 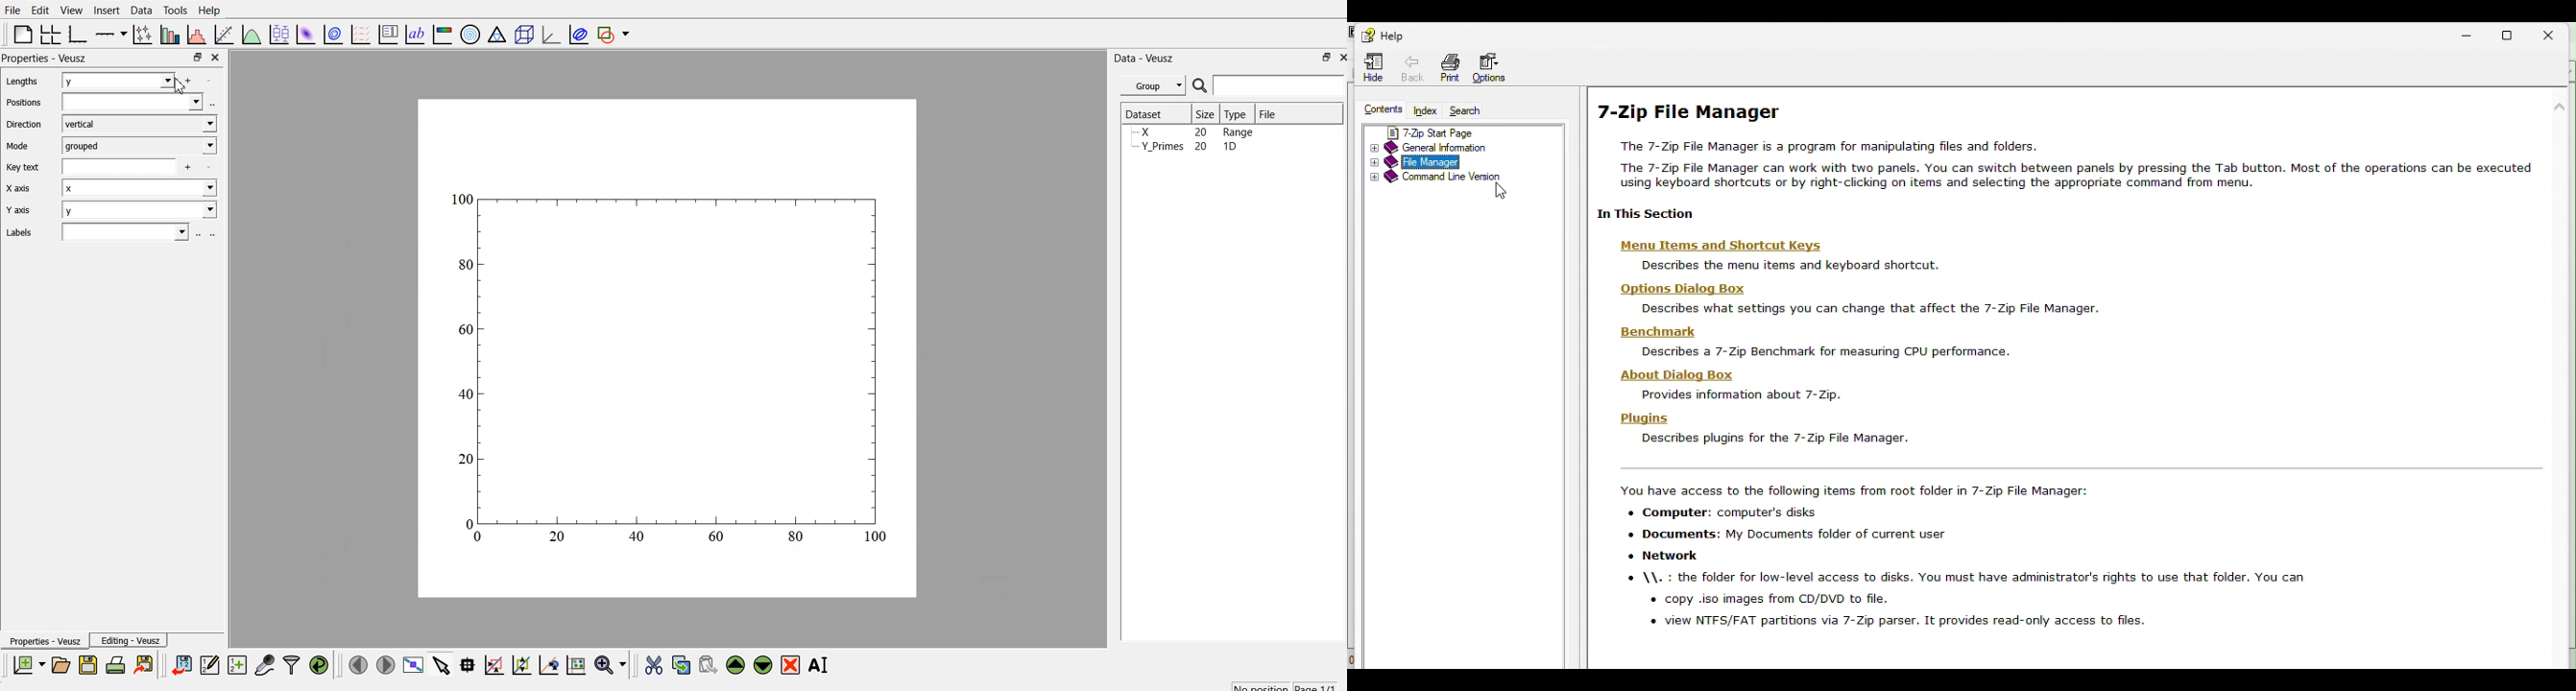 What do you see at coordinates (109, 32) in the screenshot?
I see `plot on axis` at bounding box center [109, 32].